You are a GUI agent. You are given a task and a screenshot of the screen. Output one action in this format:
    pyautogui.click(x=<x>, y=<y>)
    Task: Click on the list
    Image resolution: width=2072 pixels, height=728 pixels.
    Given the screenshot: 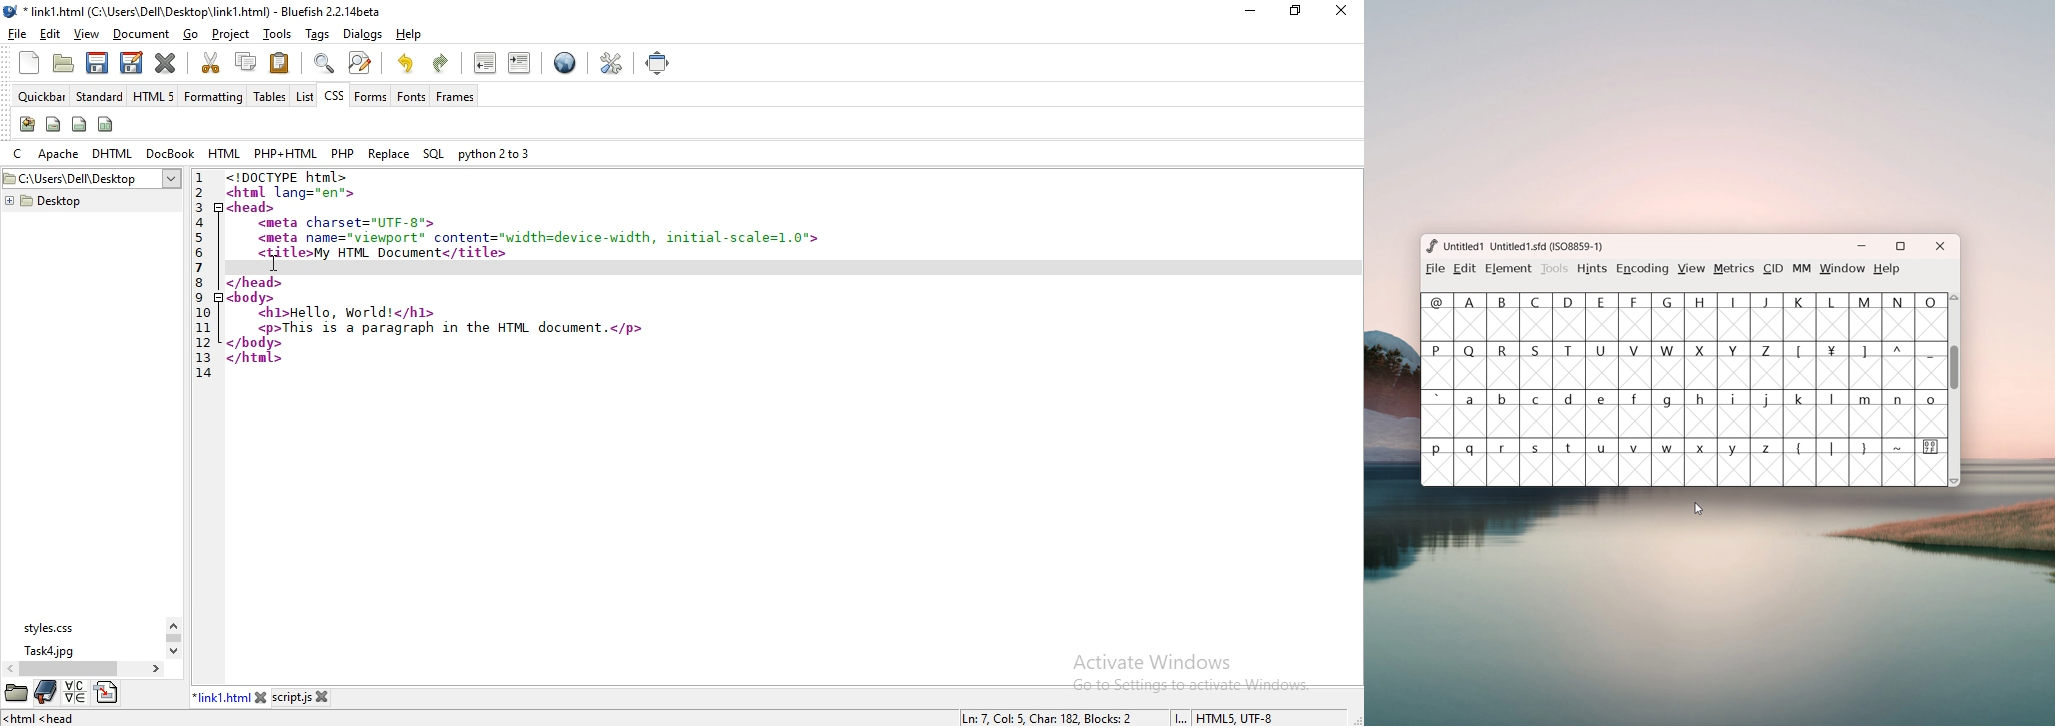 What is the action you would take?
    pyautogui.click(x=303, y=95)
    